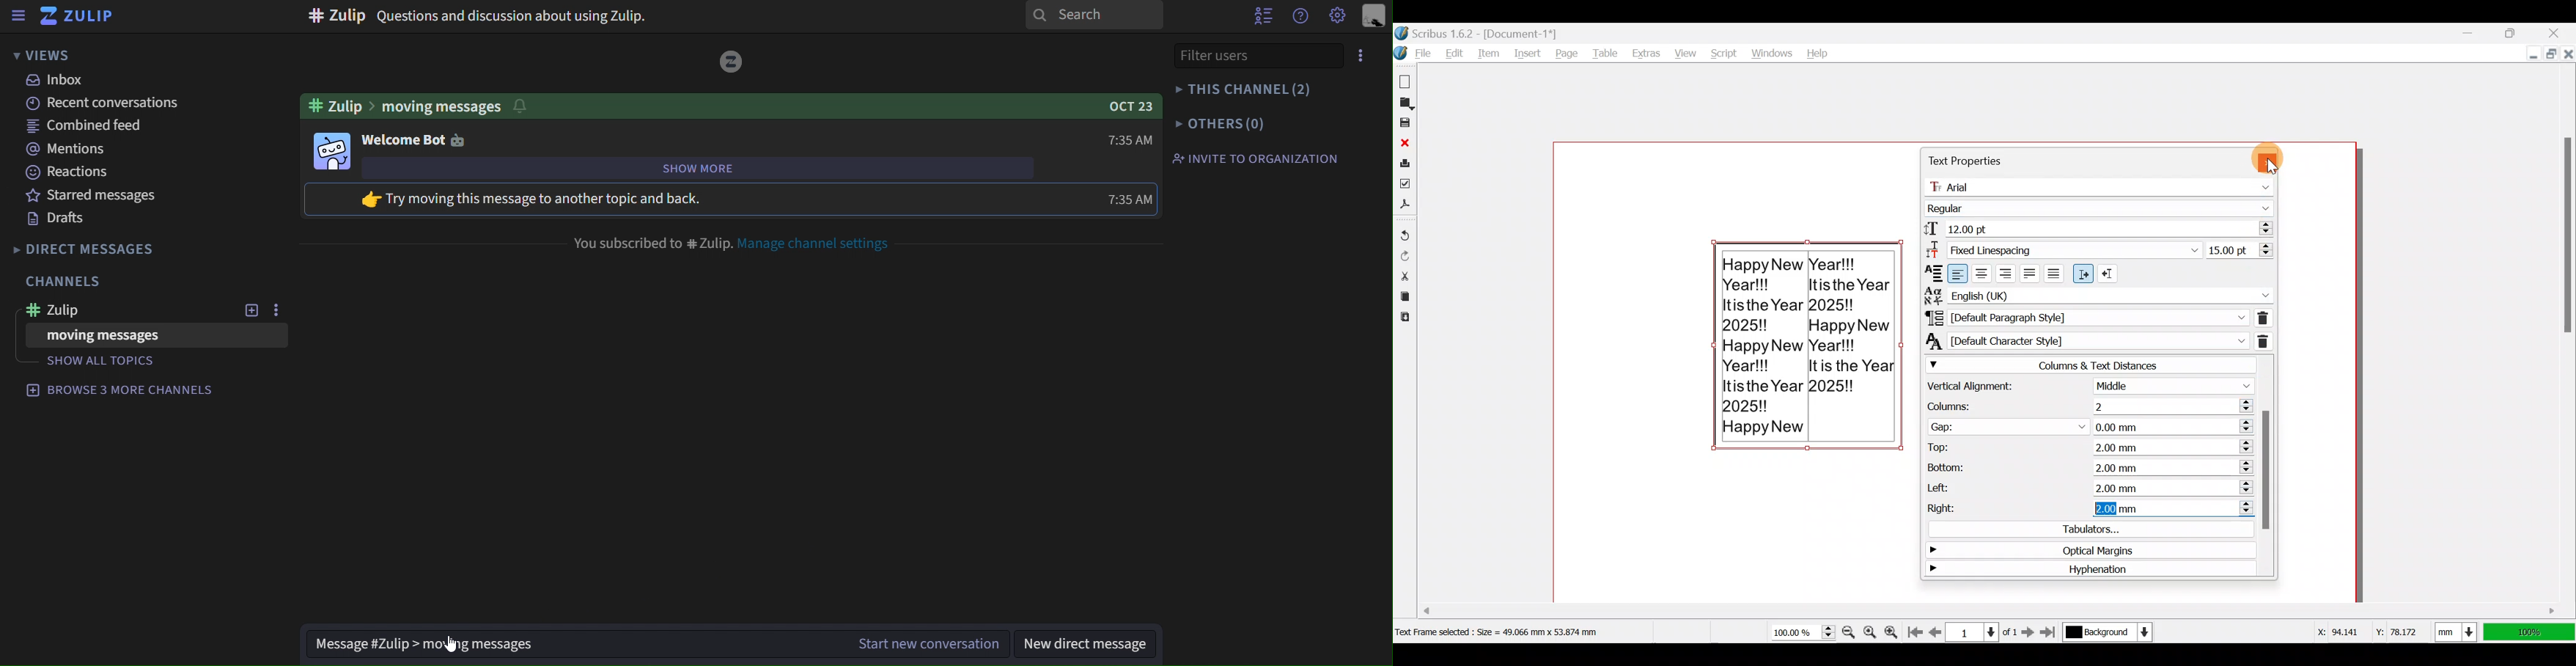  Describe the element at coordinates (1568, 53) in the screenshot. I see `Page` at that location.